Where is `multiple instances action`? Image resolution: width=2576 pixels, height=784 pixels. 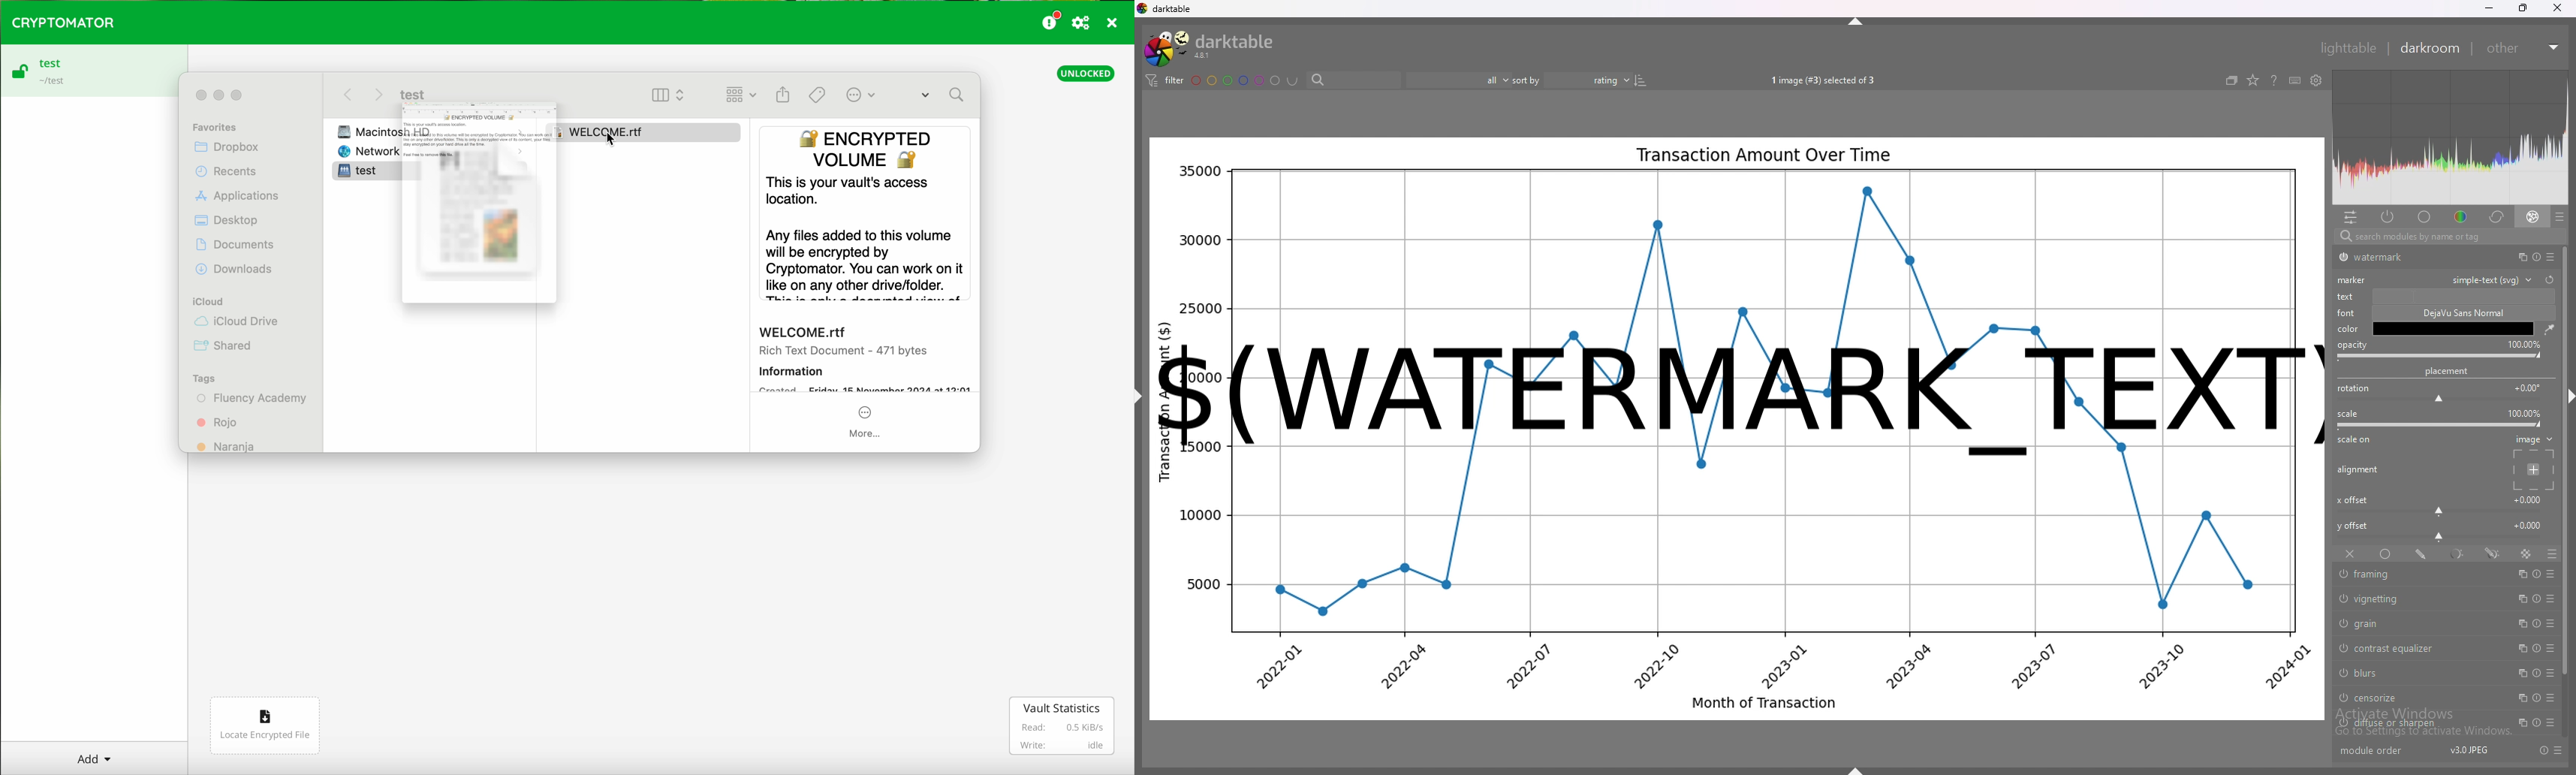
multiple instances action is located at coordinates (2517, 257).